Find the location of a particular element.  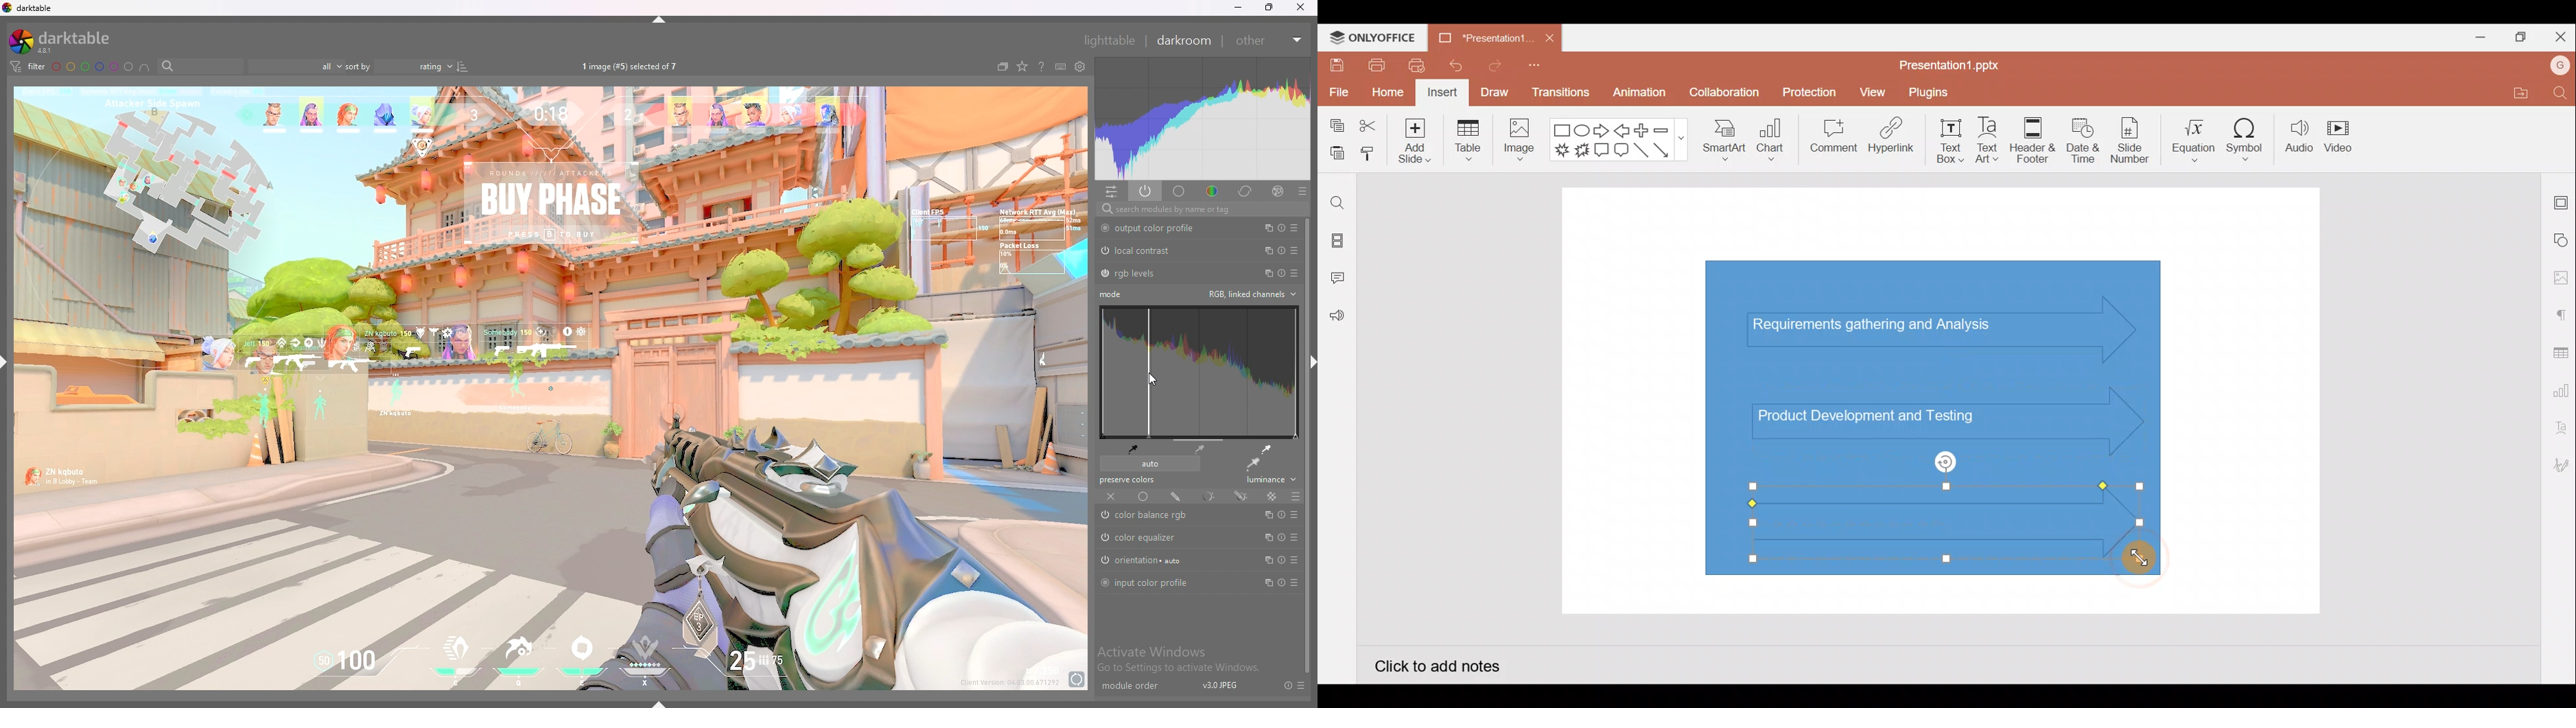

Animation is located at coordinates (1641, 96).